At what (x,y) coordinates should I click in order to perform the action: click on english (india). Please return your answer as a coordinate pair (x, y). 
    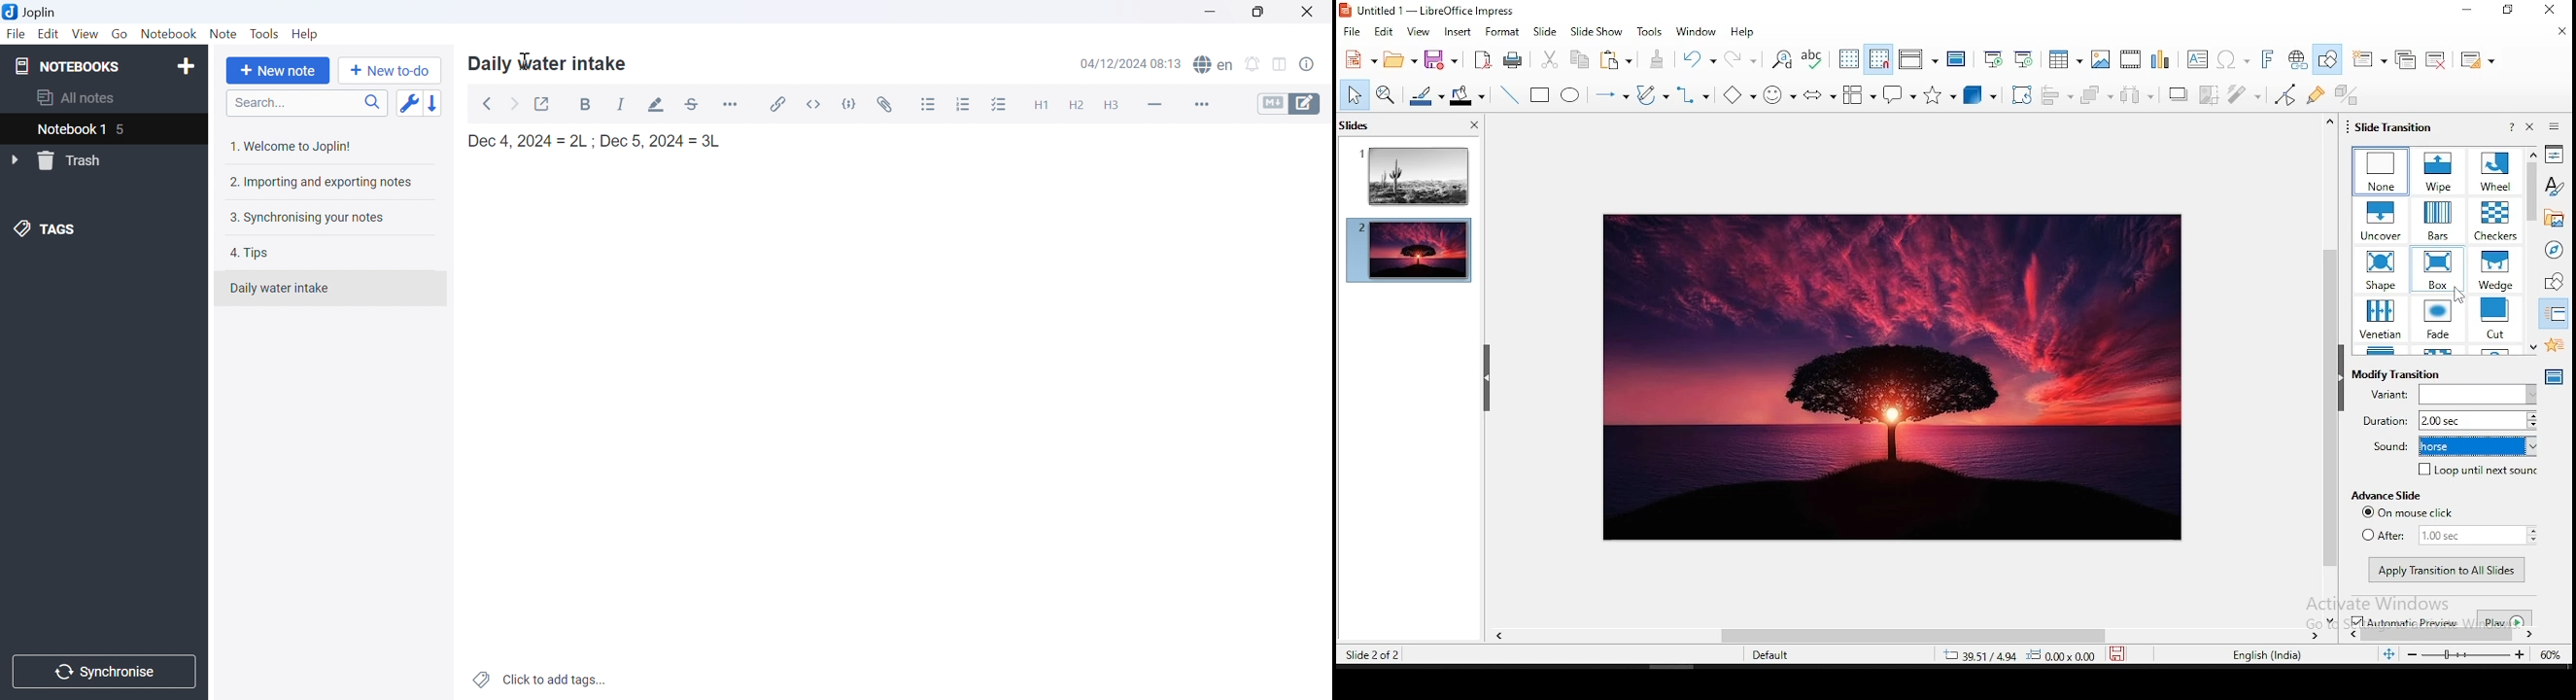
    Looking at the image, I should click on (2266, 655).